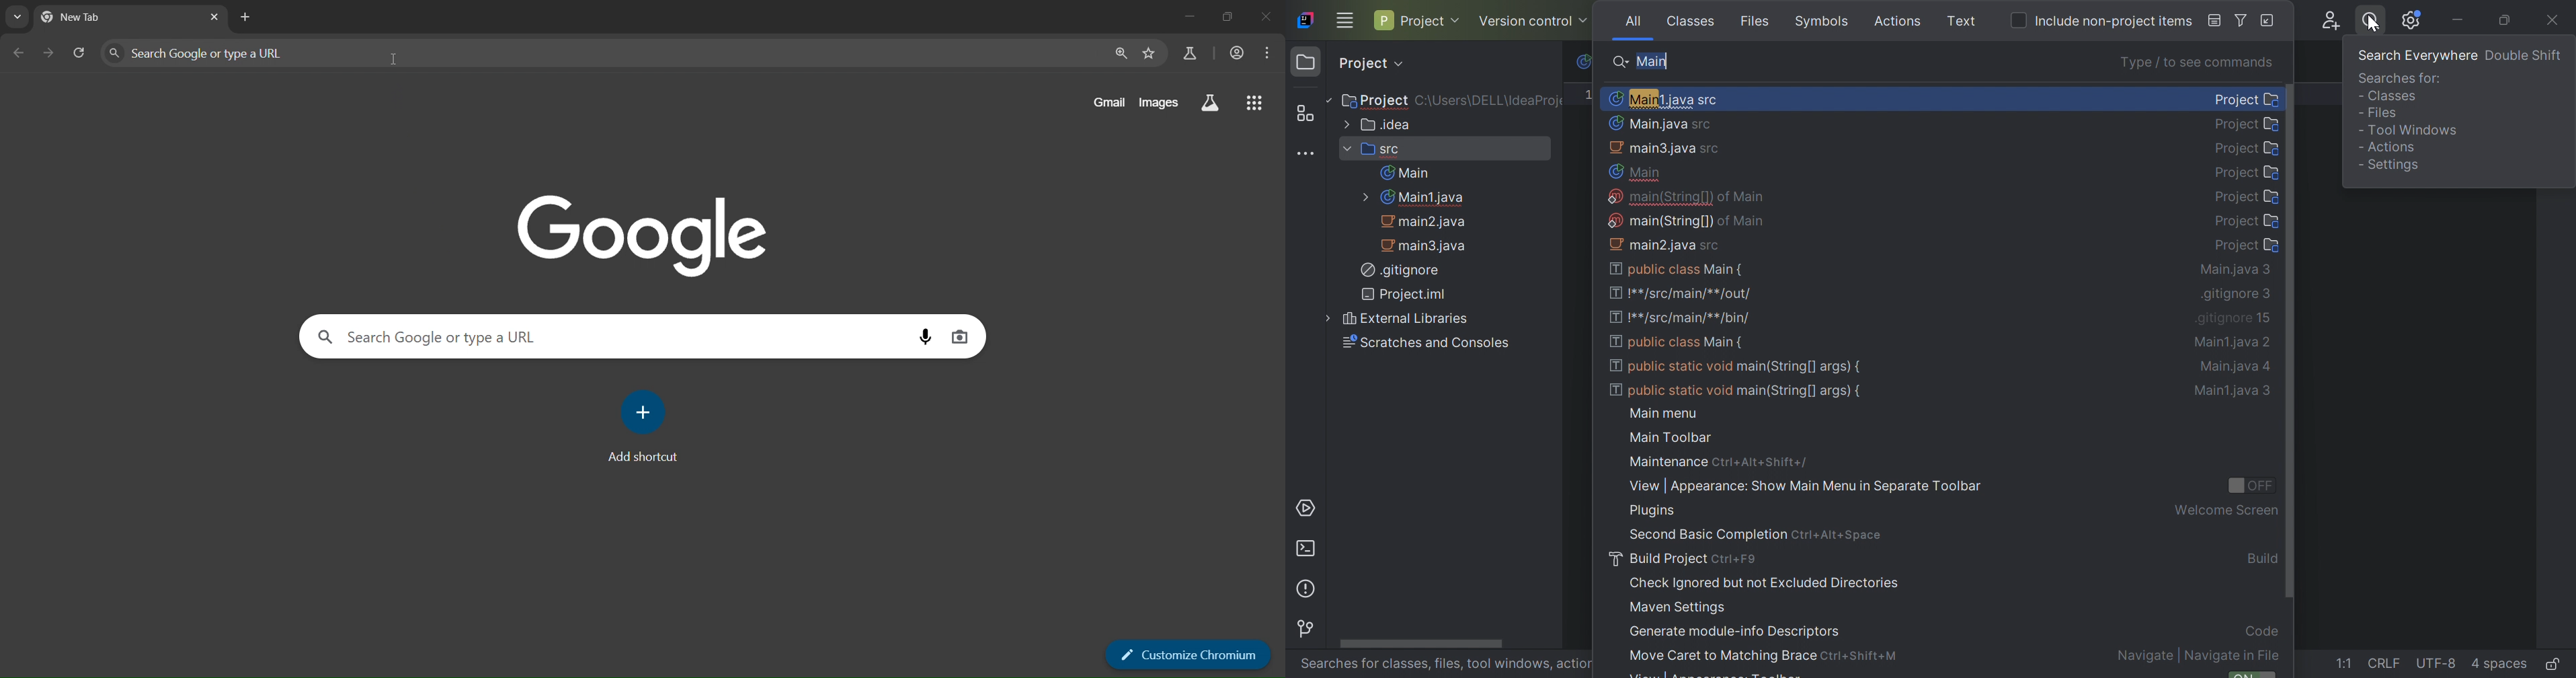  What do you see at coordinates (2374, 26) in the screenshot?
I see `Cursor` at bounding box center [2374, 26].